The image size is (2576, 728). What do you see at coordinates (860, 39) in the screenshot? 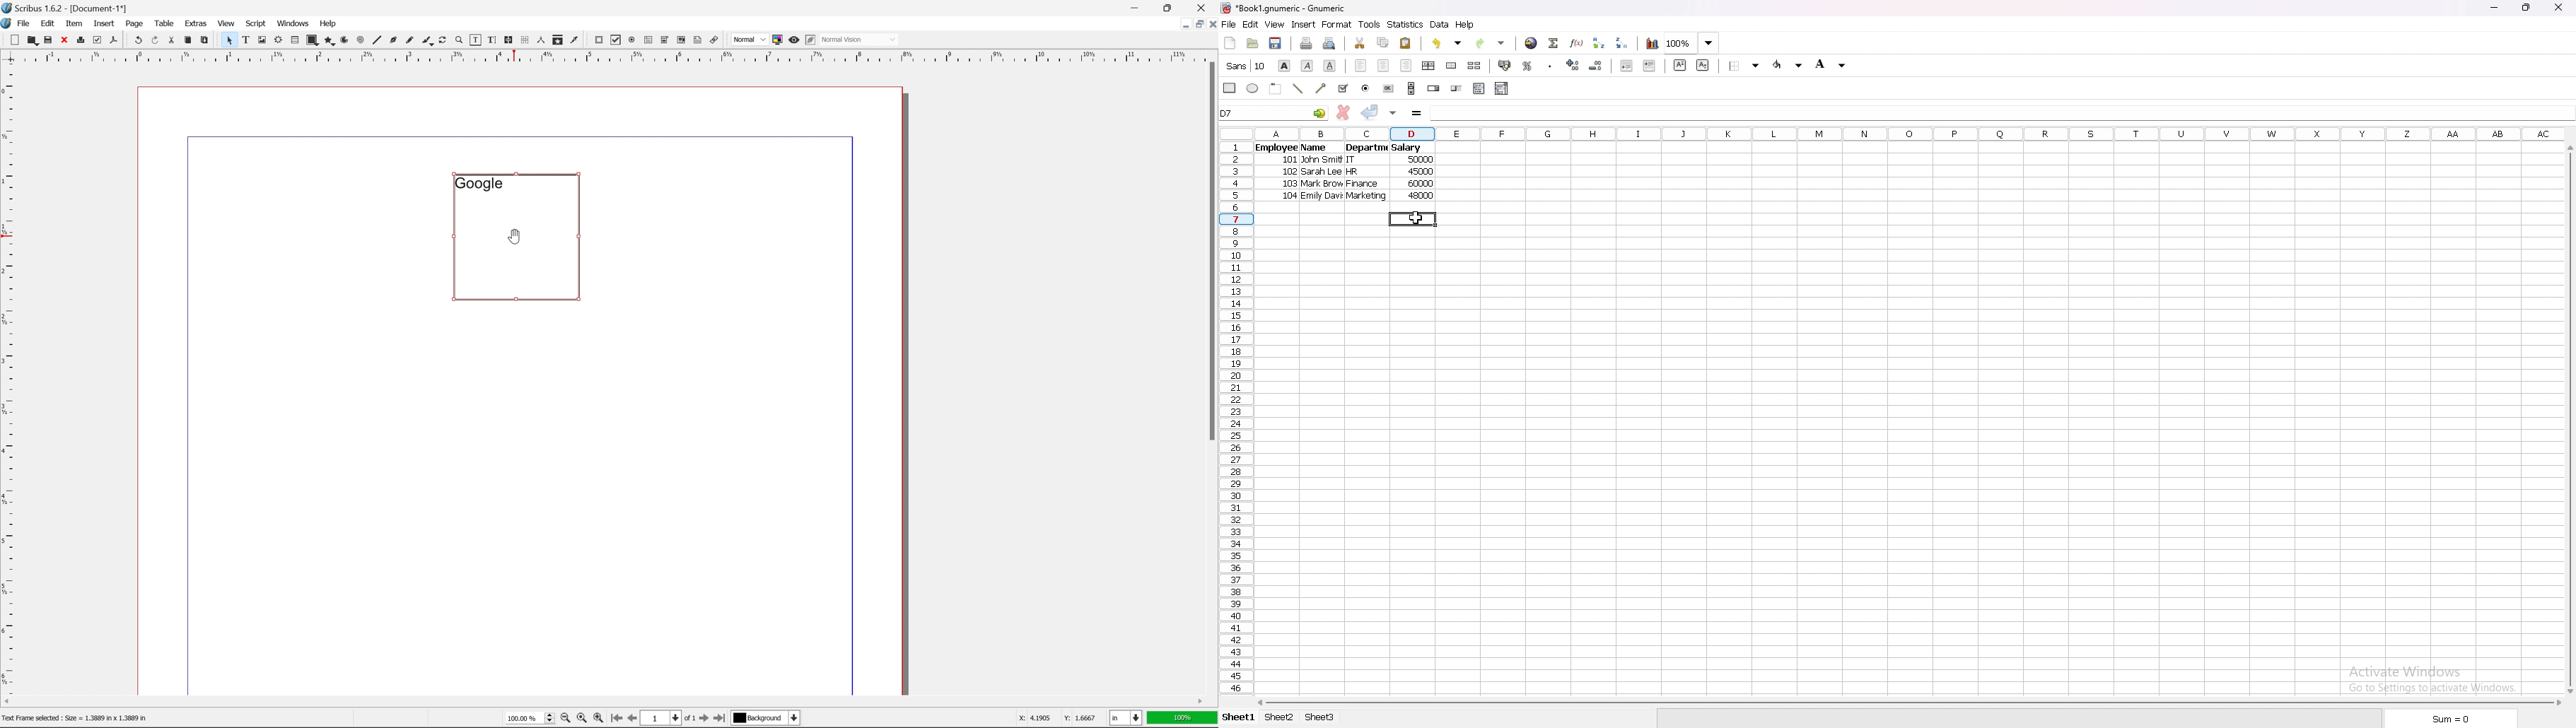
I see `normal vision` at bounding box center [860, 39].